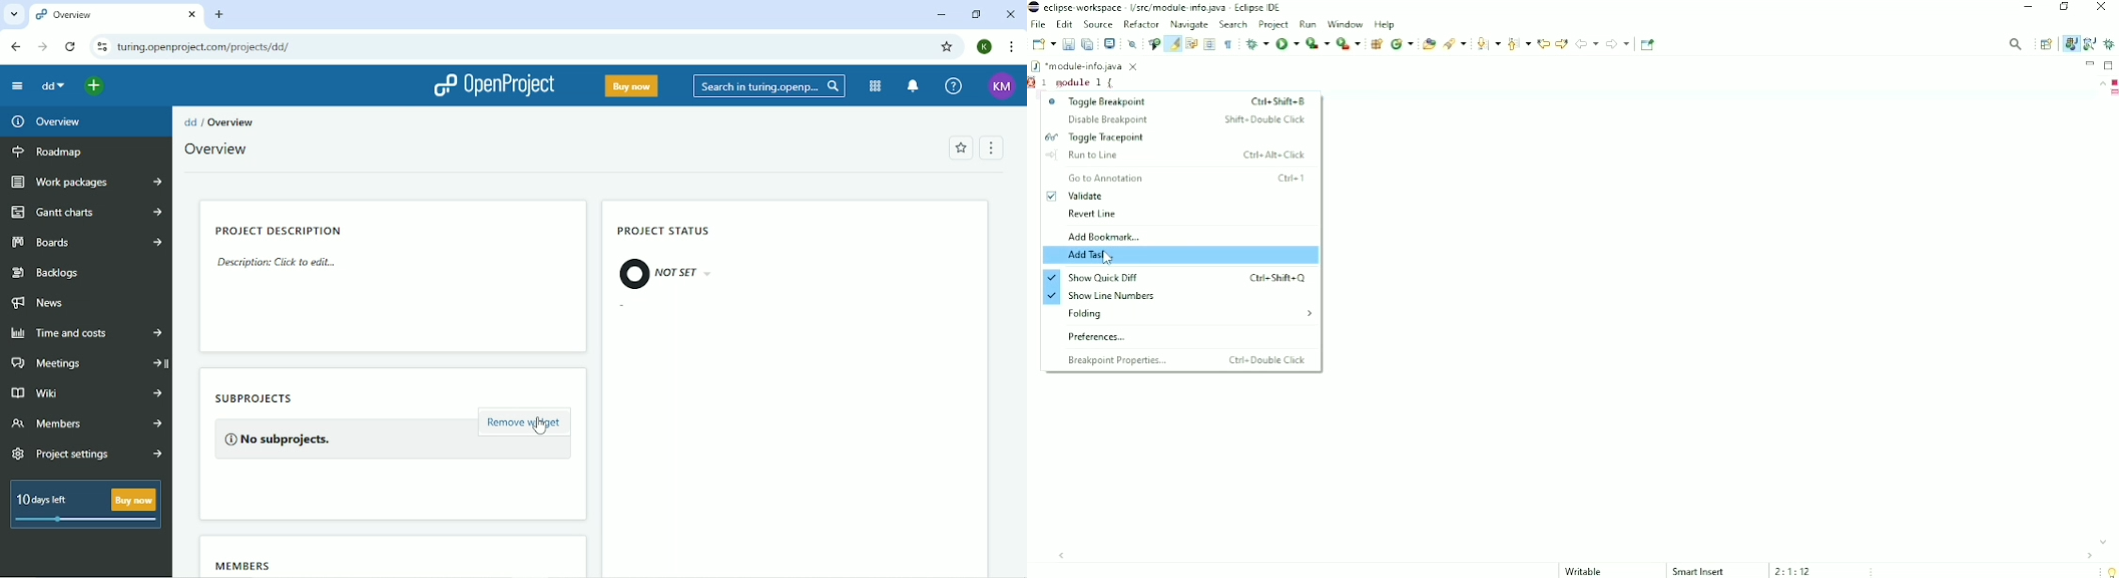 The height and width of the screenshot is (588, 2128). I want to click on Forward, so click(1618, 44).